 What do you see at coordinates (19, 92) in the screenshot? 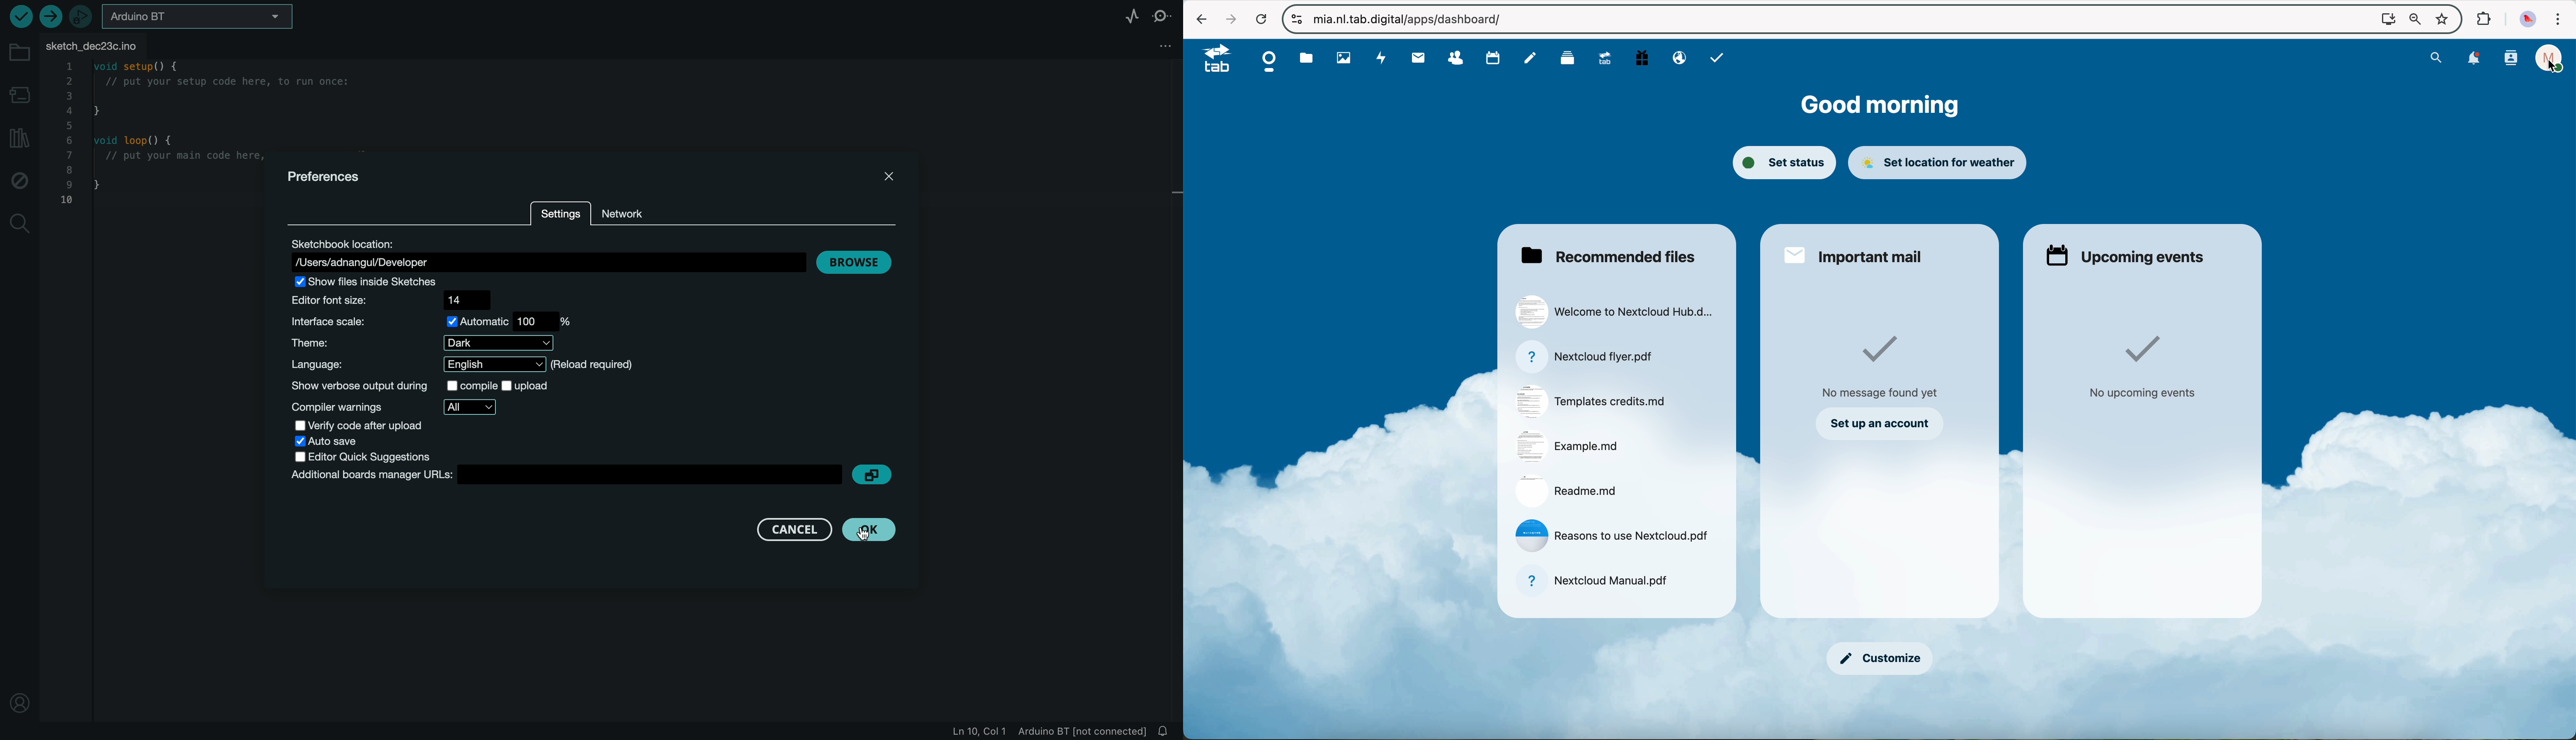
I see `board manager` at bounding box center [19, 92].